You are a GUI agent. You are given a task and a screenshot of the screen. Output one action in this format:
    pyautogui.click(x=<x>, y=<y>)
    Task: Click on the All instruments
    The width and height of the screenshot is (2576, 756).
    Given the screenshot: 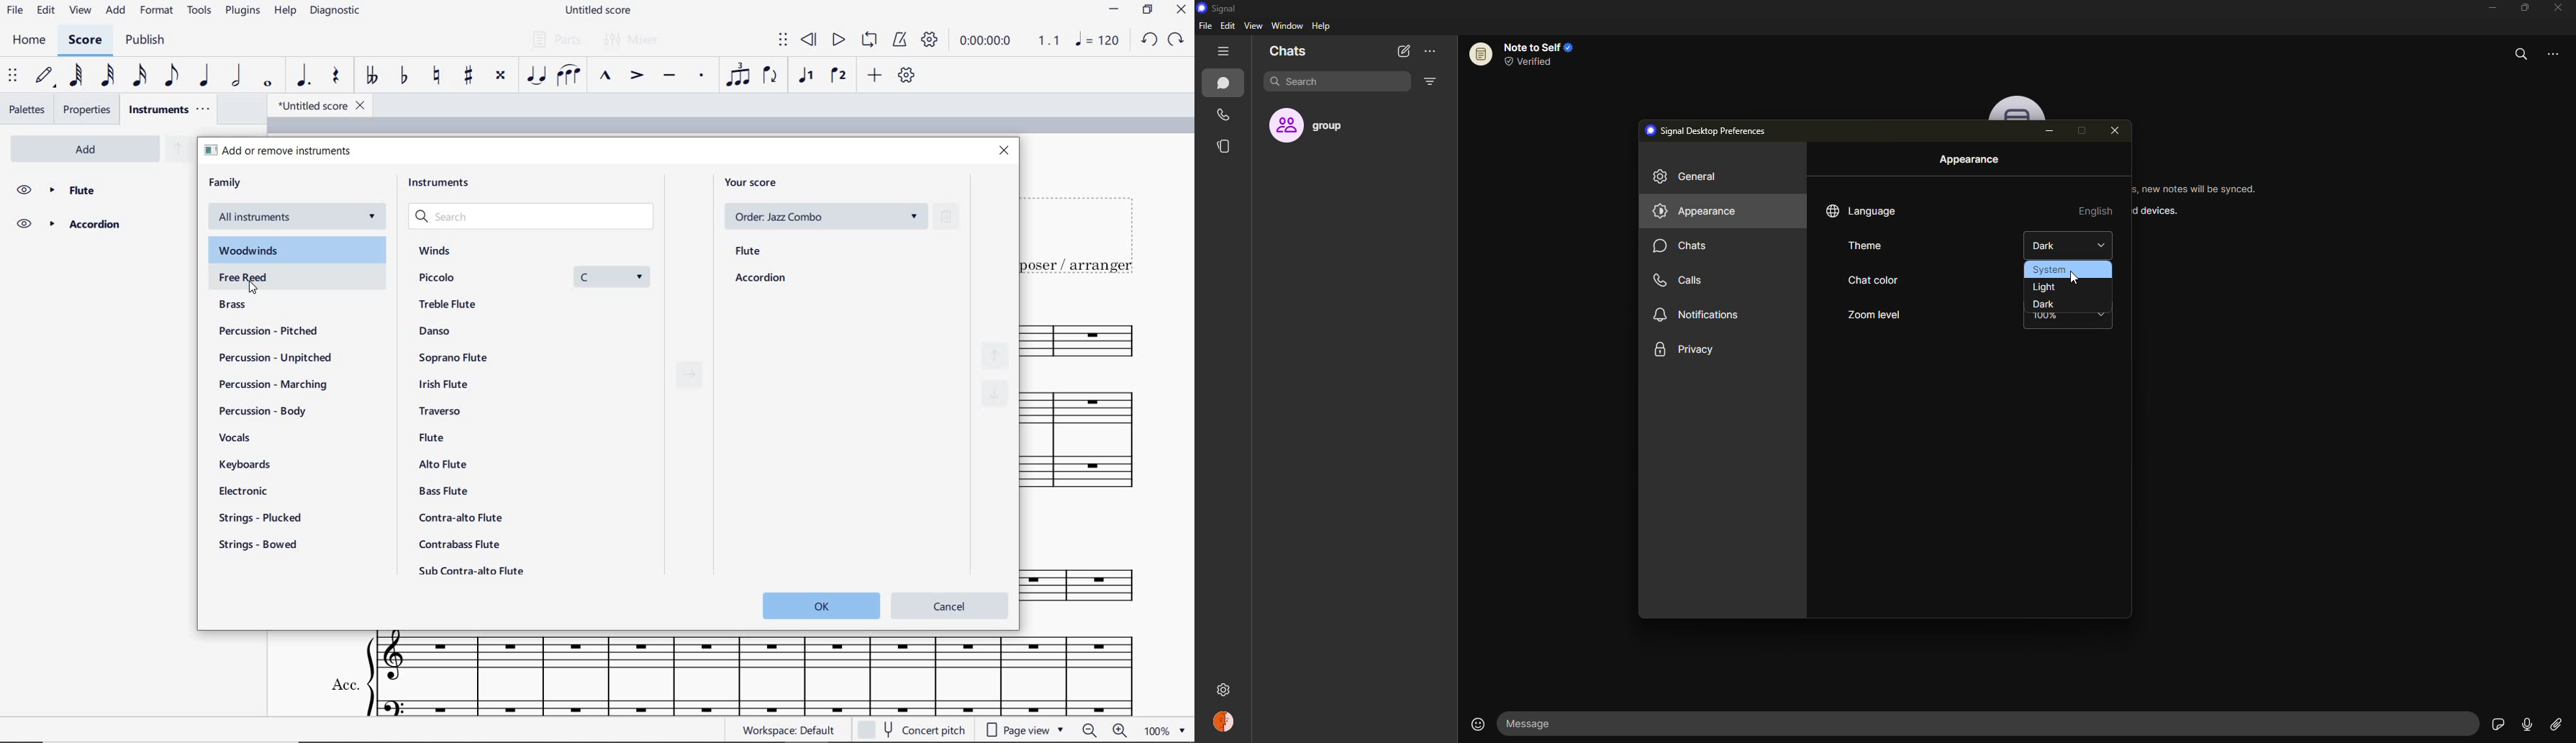 What is the action you would take?
    pyautogui.click(x=299, y=220)
    